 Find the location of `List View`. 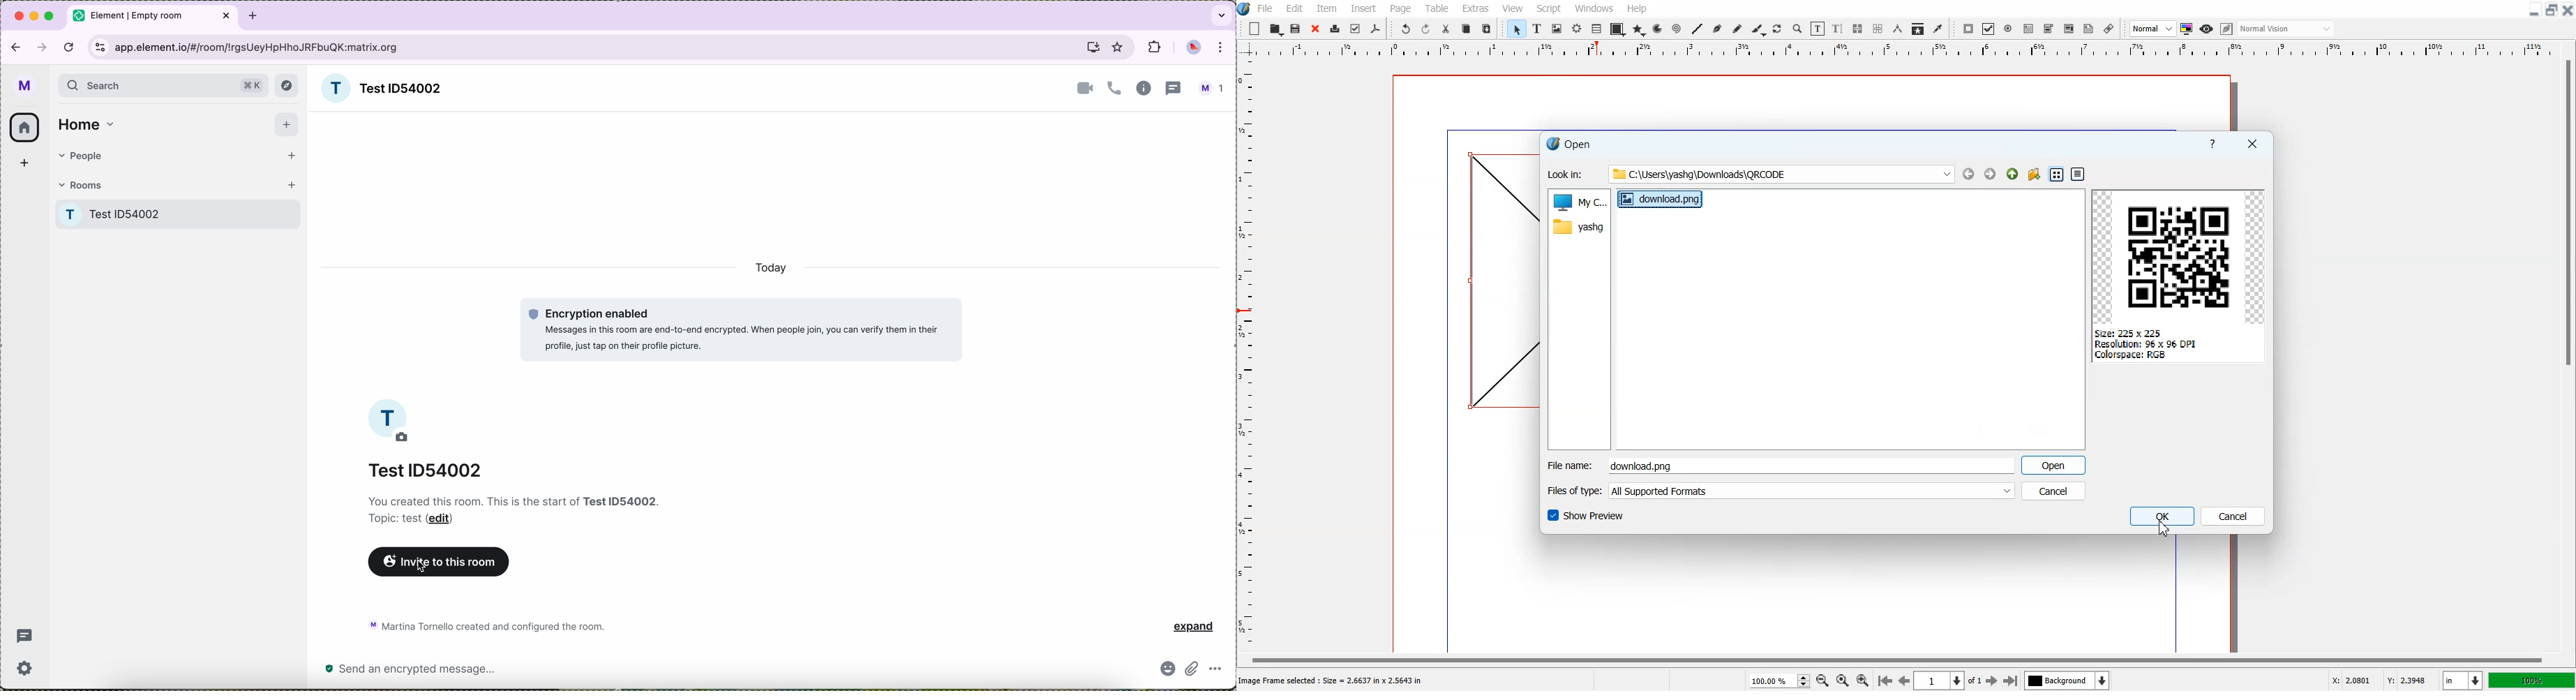

List View is located at coordinates (2058, 174).